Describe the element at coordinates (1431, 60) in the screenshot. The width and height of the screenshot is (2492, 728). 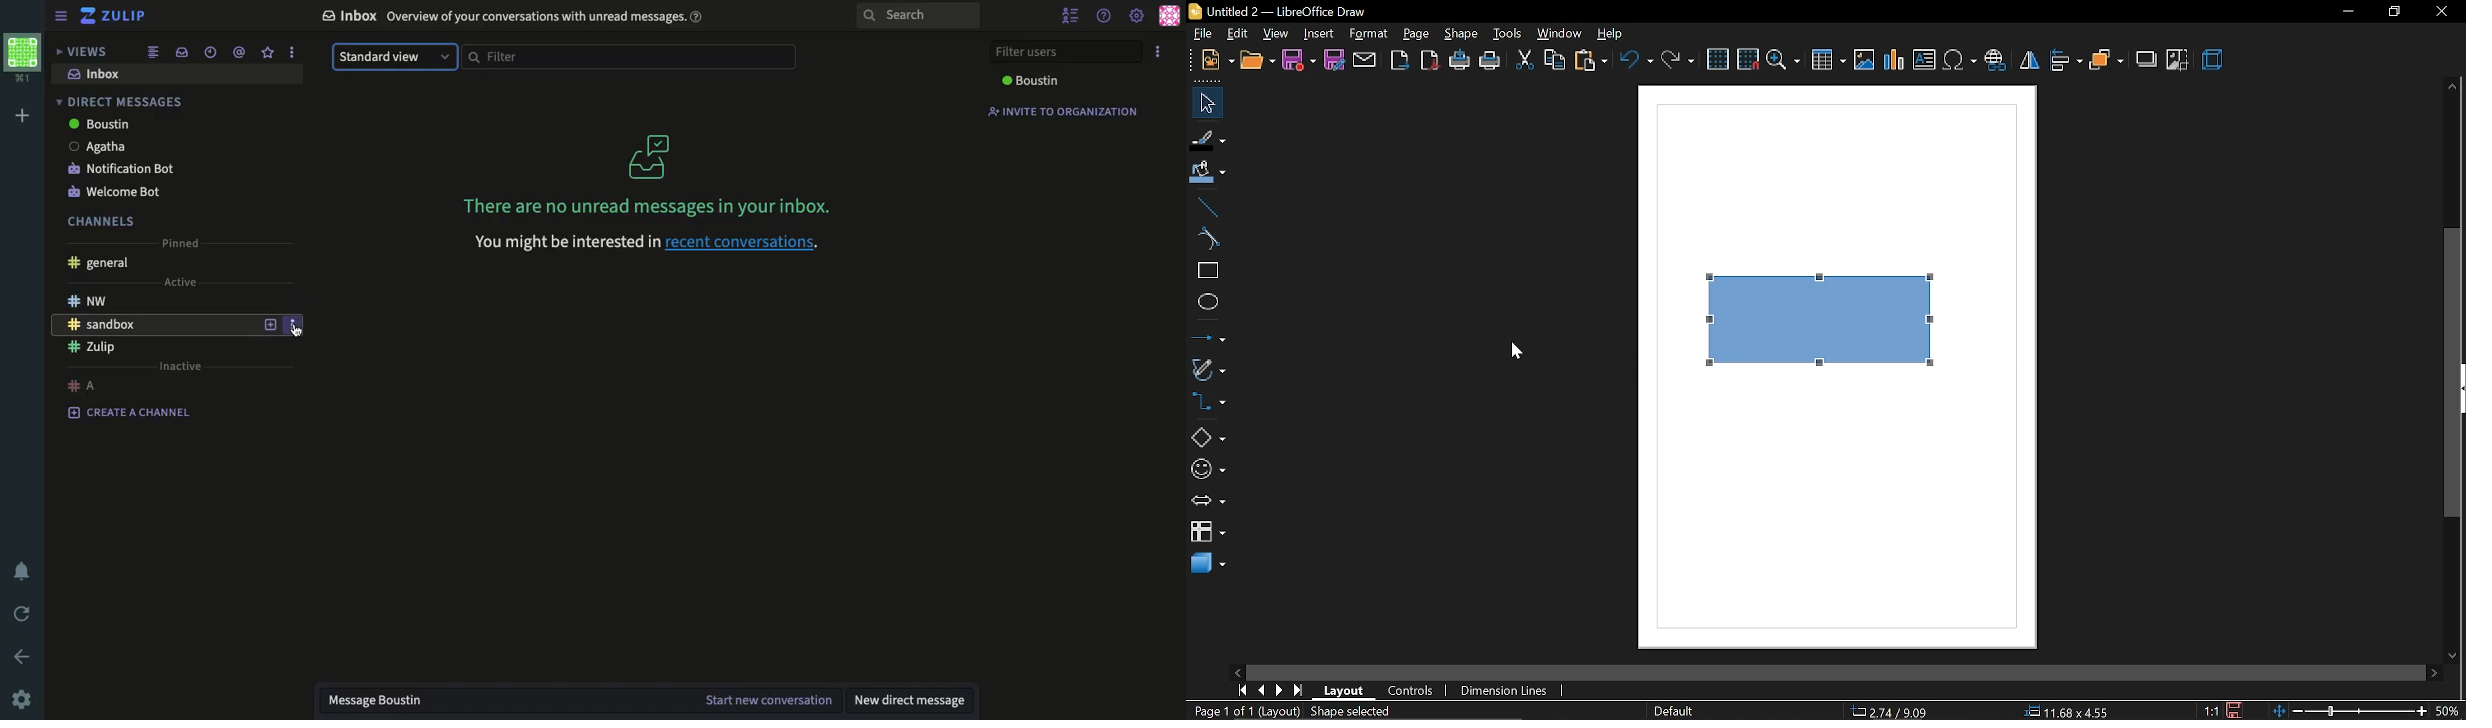
I see `export as pdf` at that location.